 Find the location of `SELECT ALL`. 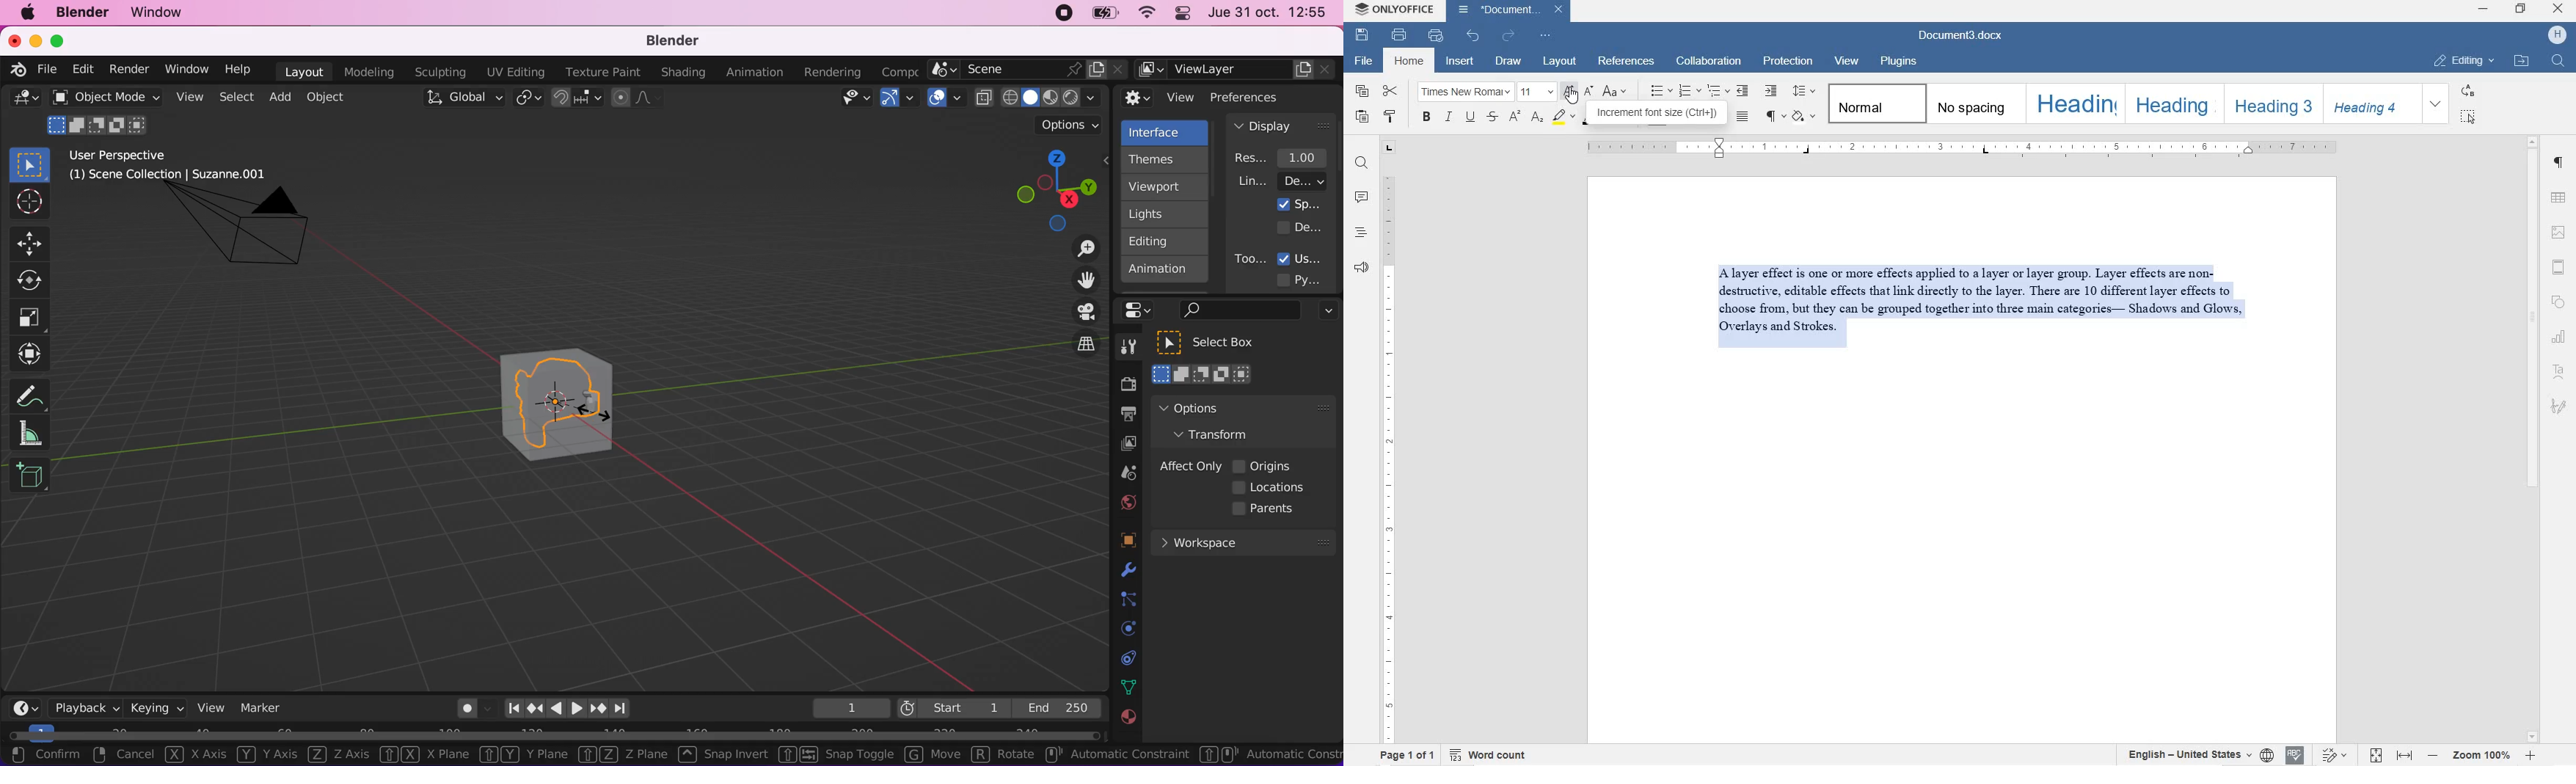

SELECT ALL is located at coordinates (2468, 117).